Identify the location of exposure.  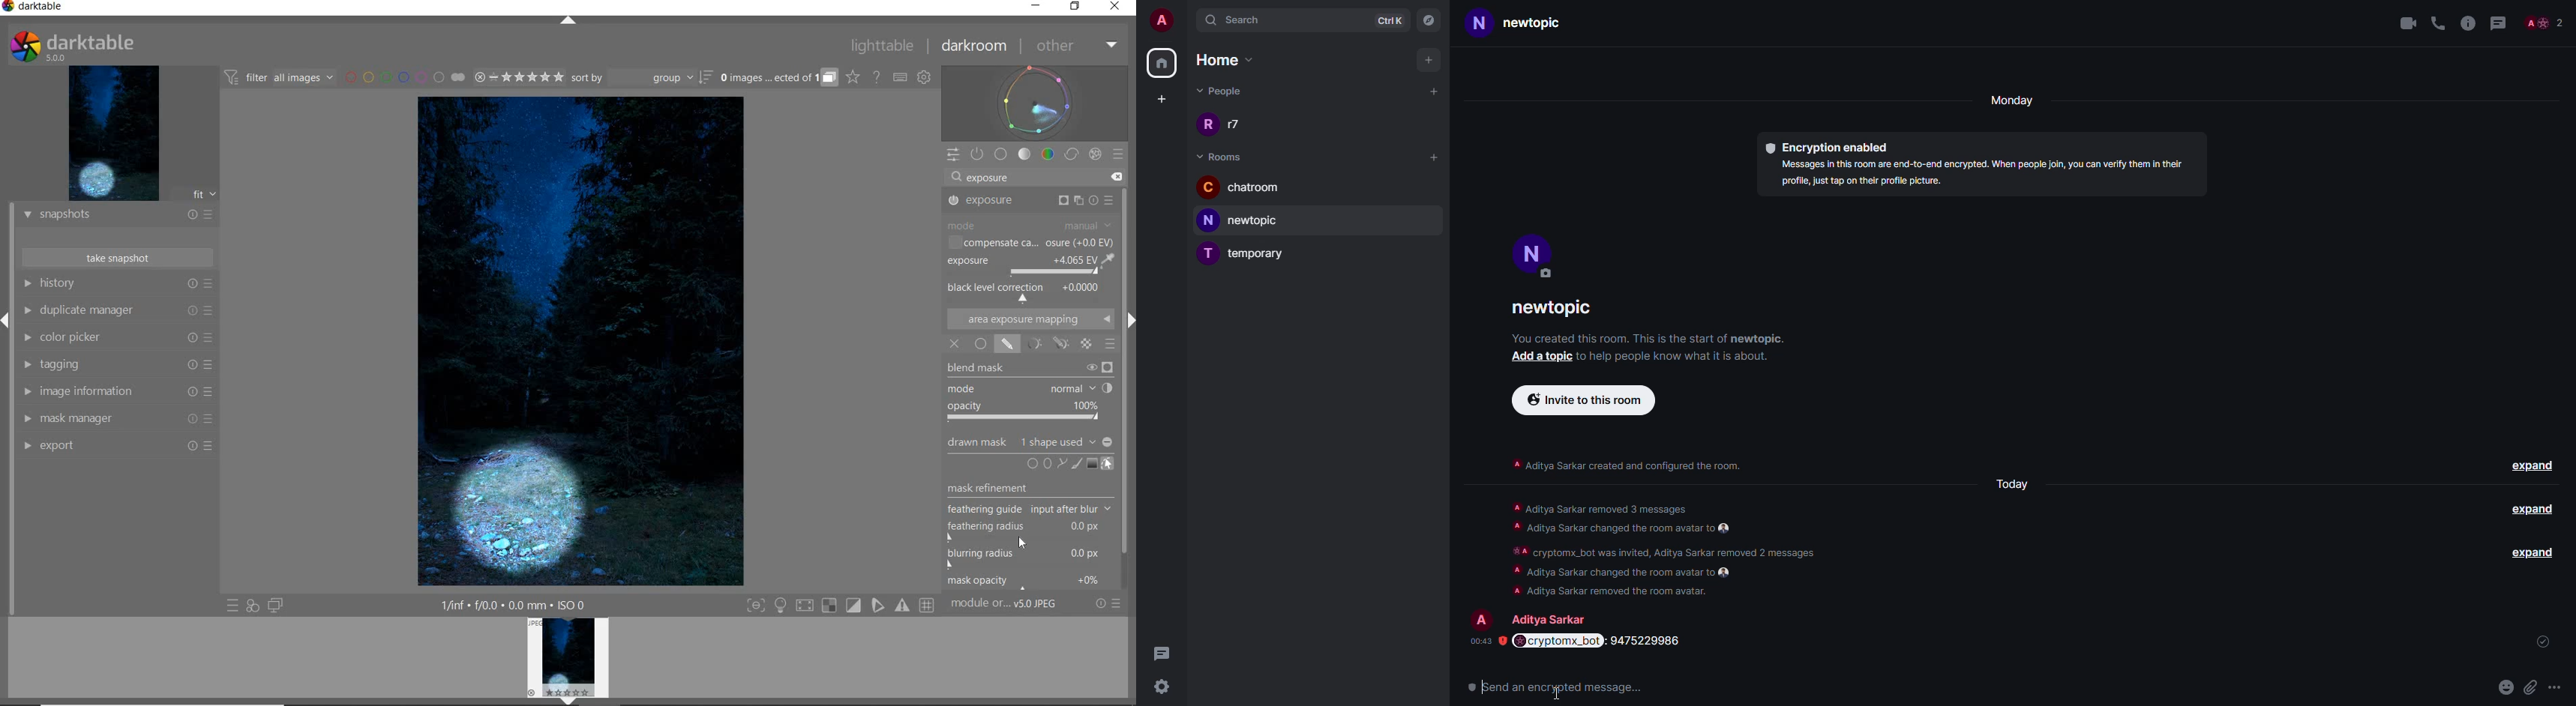
(992, 177).